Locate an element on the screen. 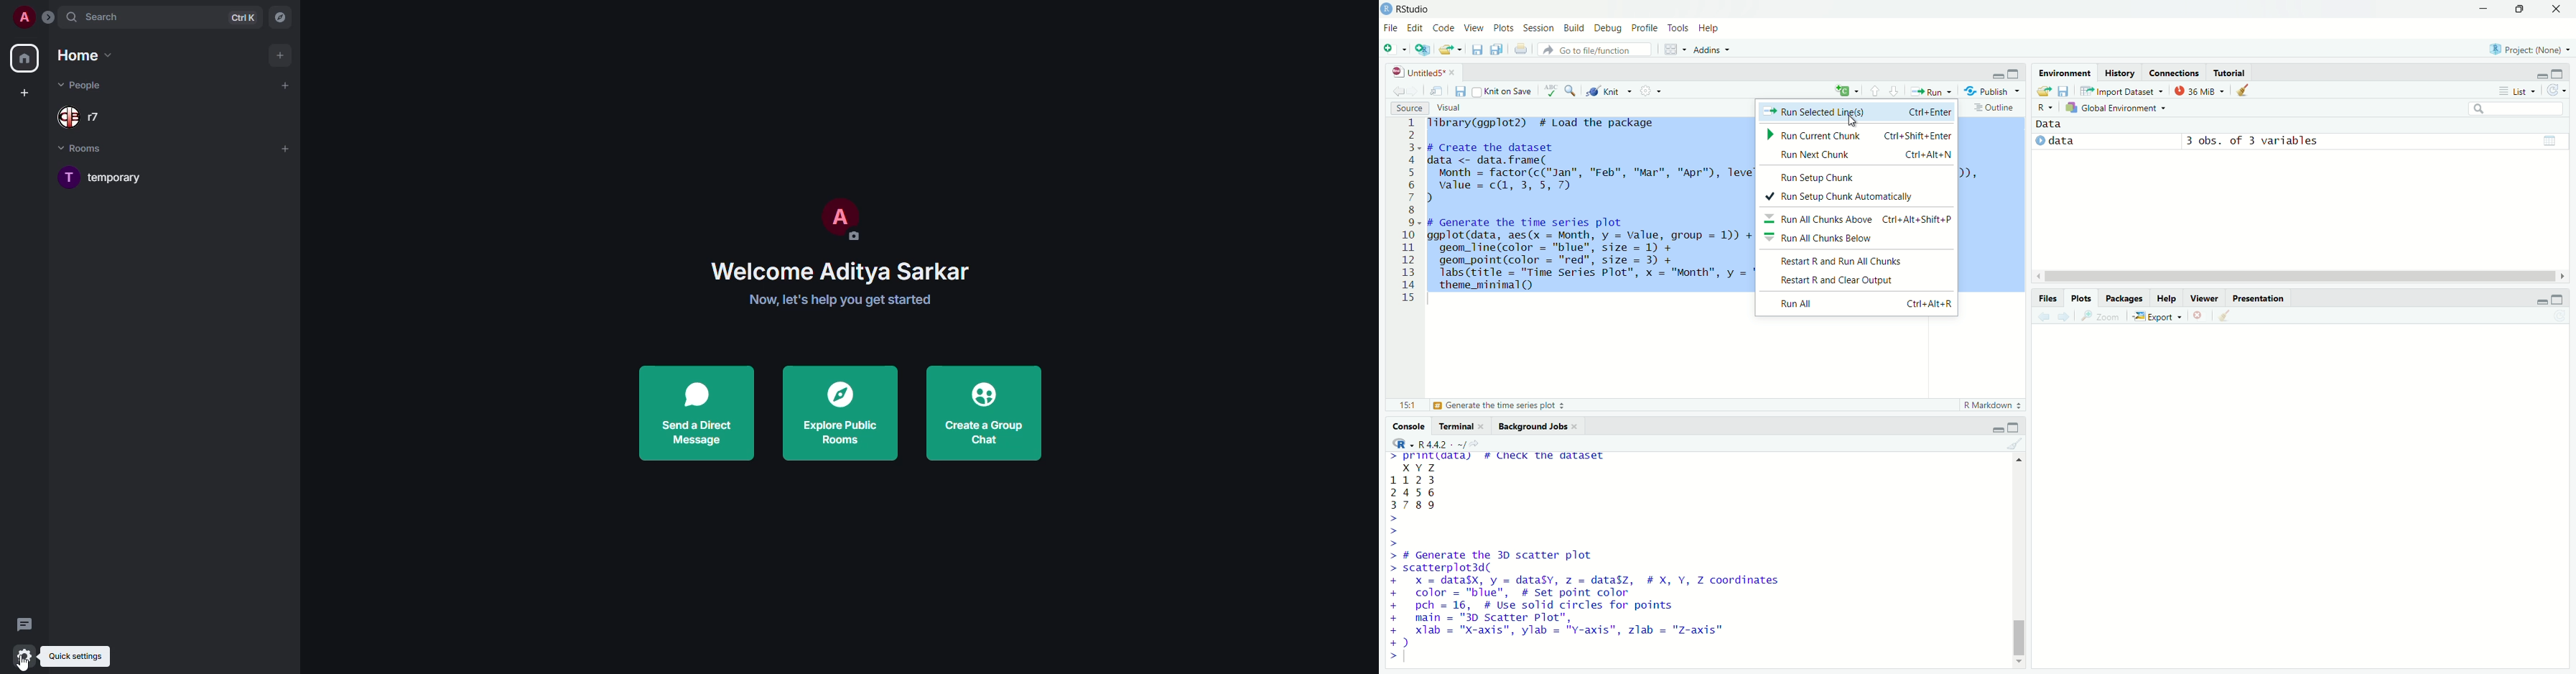 This screenshot has height=700, width=2576. maximize is located at coordinates (2014, 427).